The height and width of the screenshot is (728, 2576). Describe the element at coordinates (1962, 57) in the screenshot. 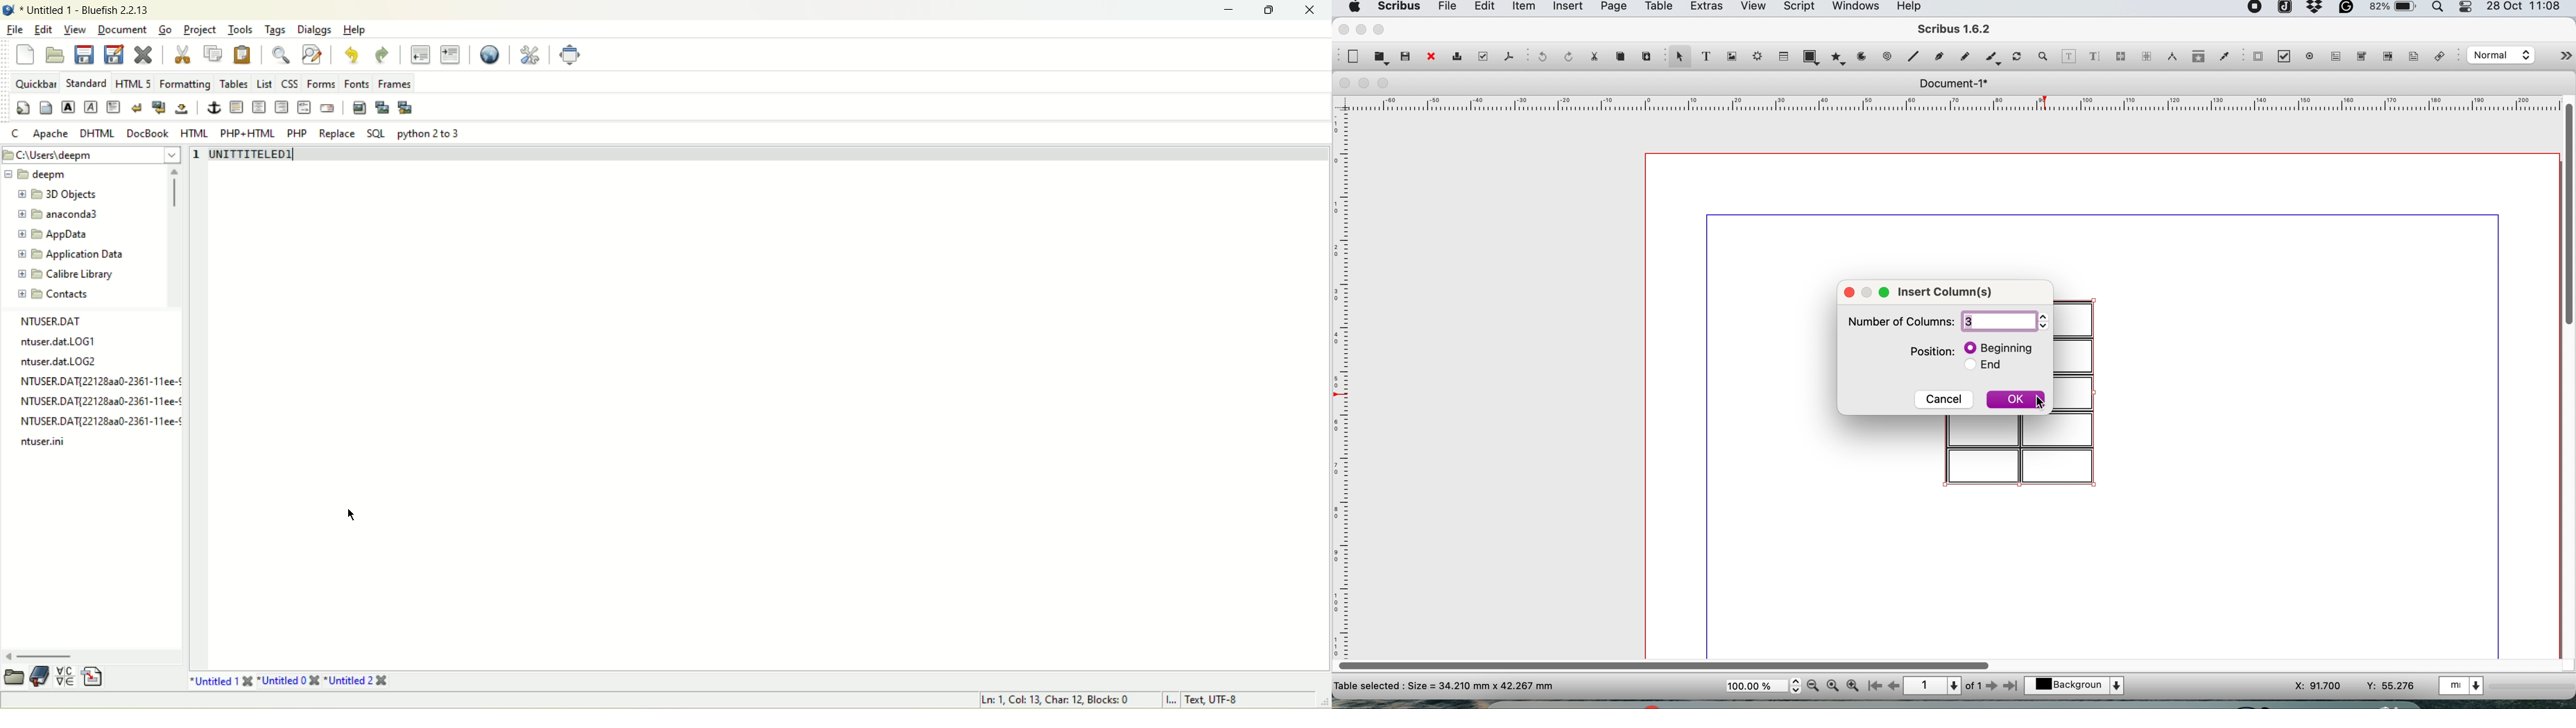

I see `freehand line` at that location.